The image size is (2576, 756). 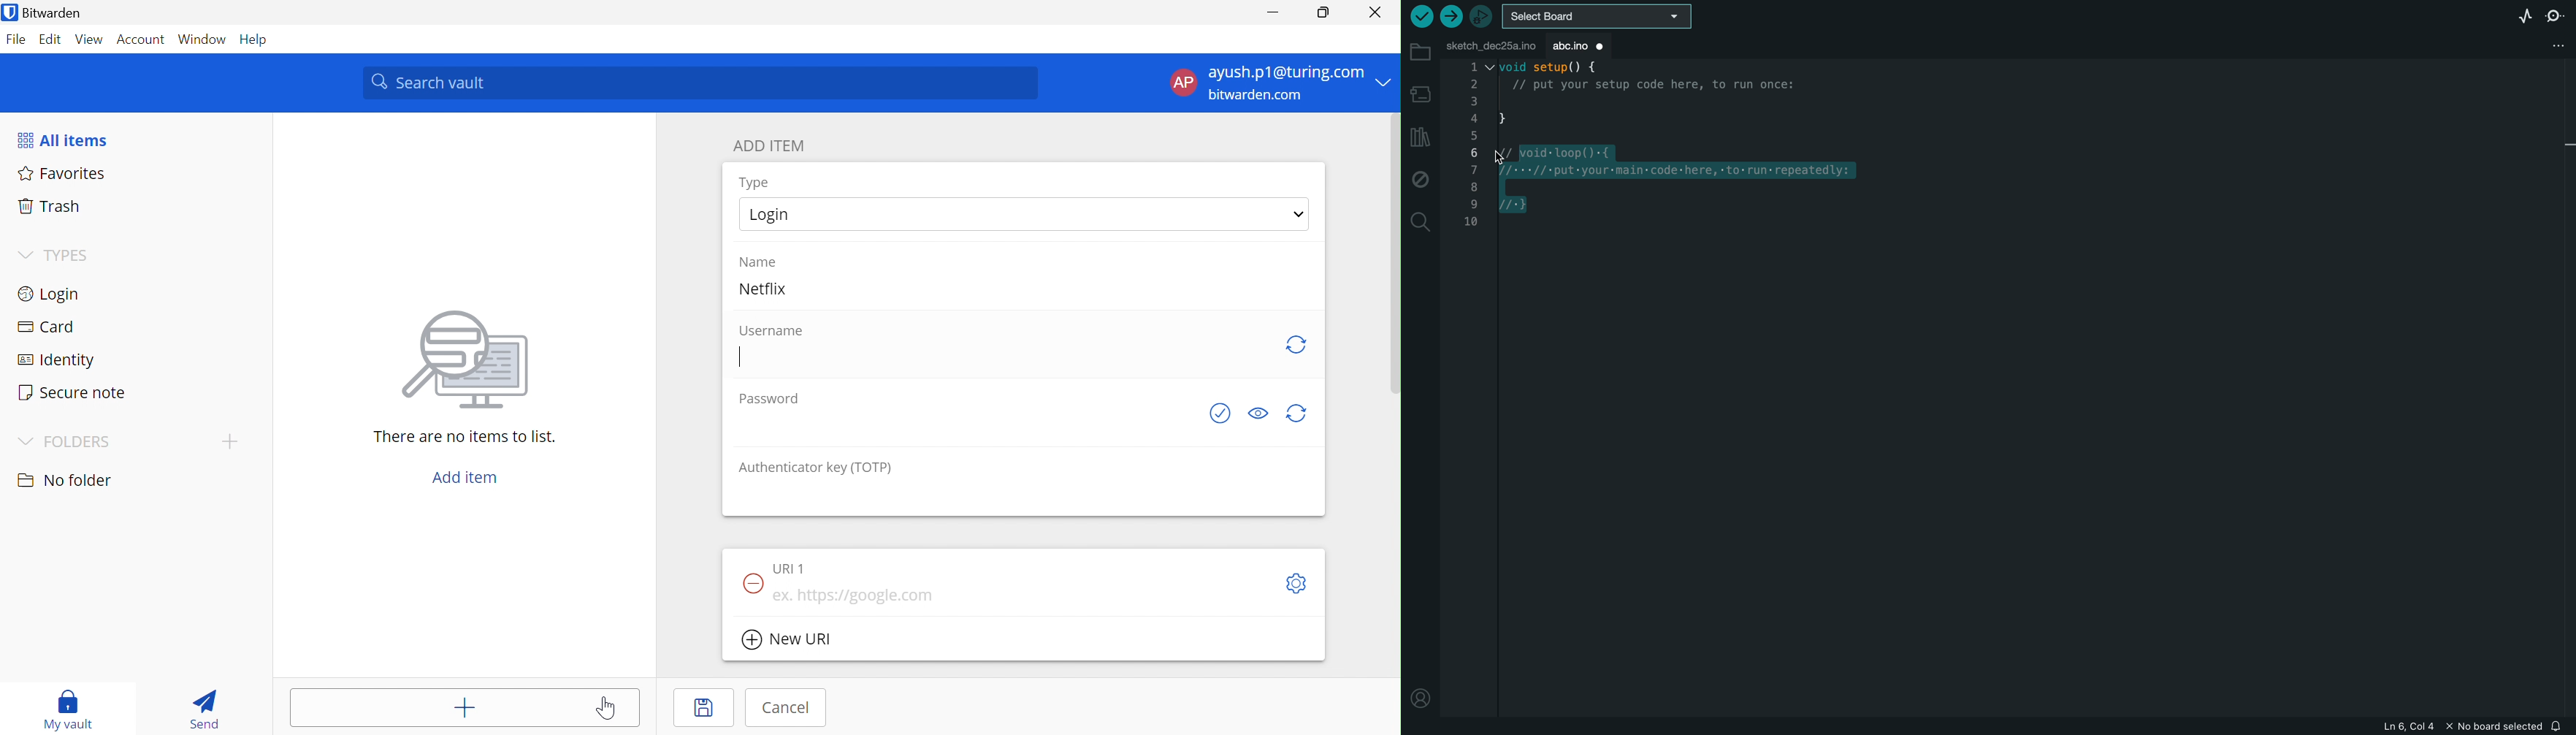 What do you see at coordinates (1255, 94) in the screenshot?
I see `bitwarden.com` at bounding box center [1255, 94].